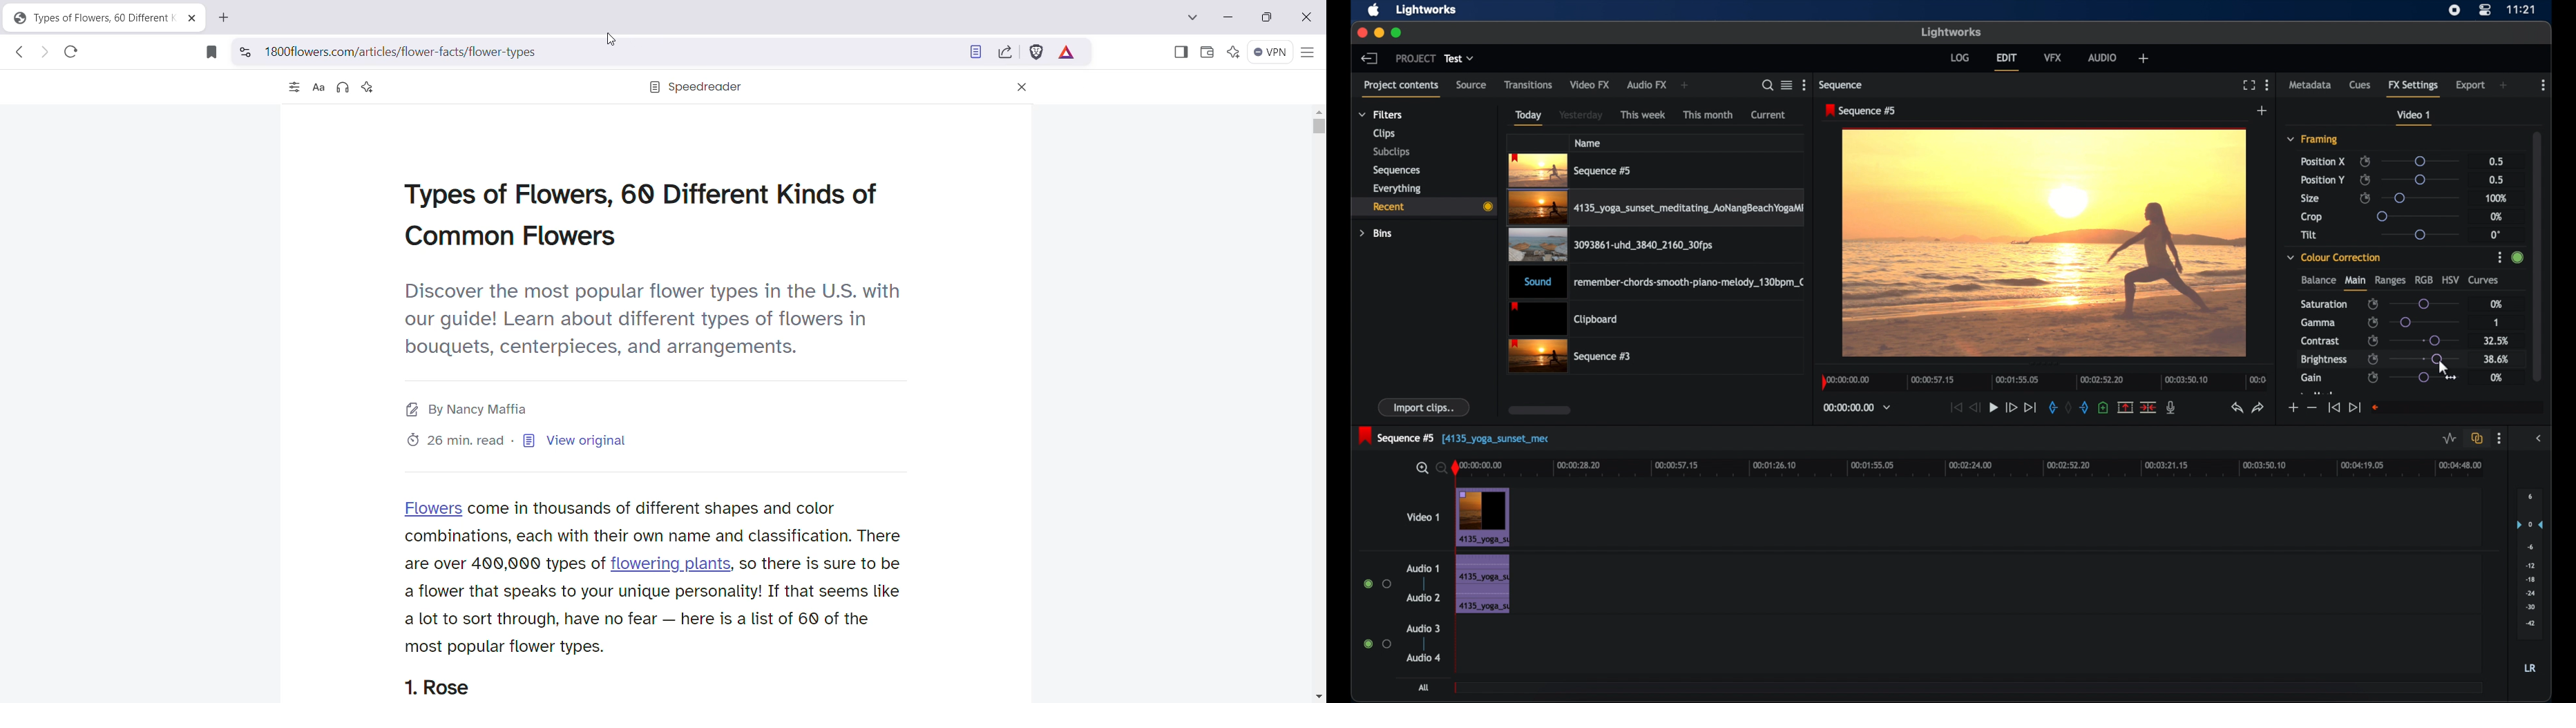 The image size is (2576, 728). Describe the element at coordinates (2263, 111) in the screenshot. I see `add` at that location.